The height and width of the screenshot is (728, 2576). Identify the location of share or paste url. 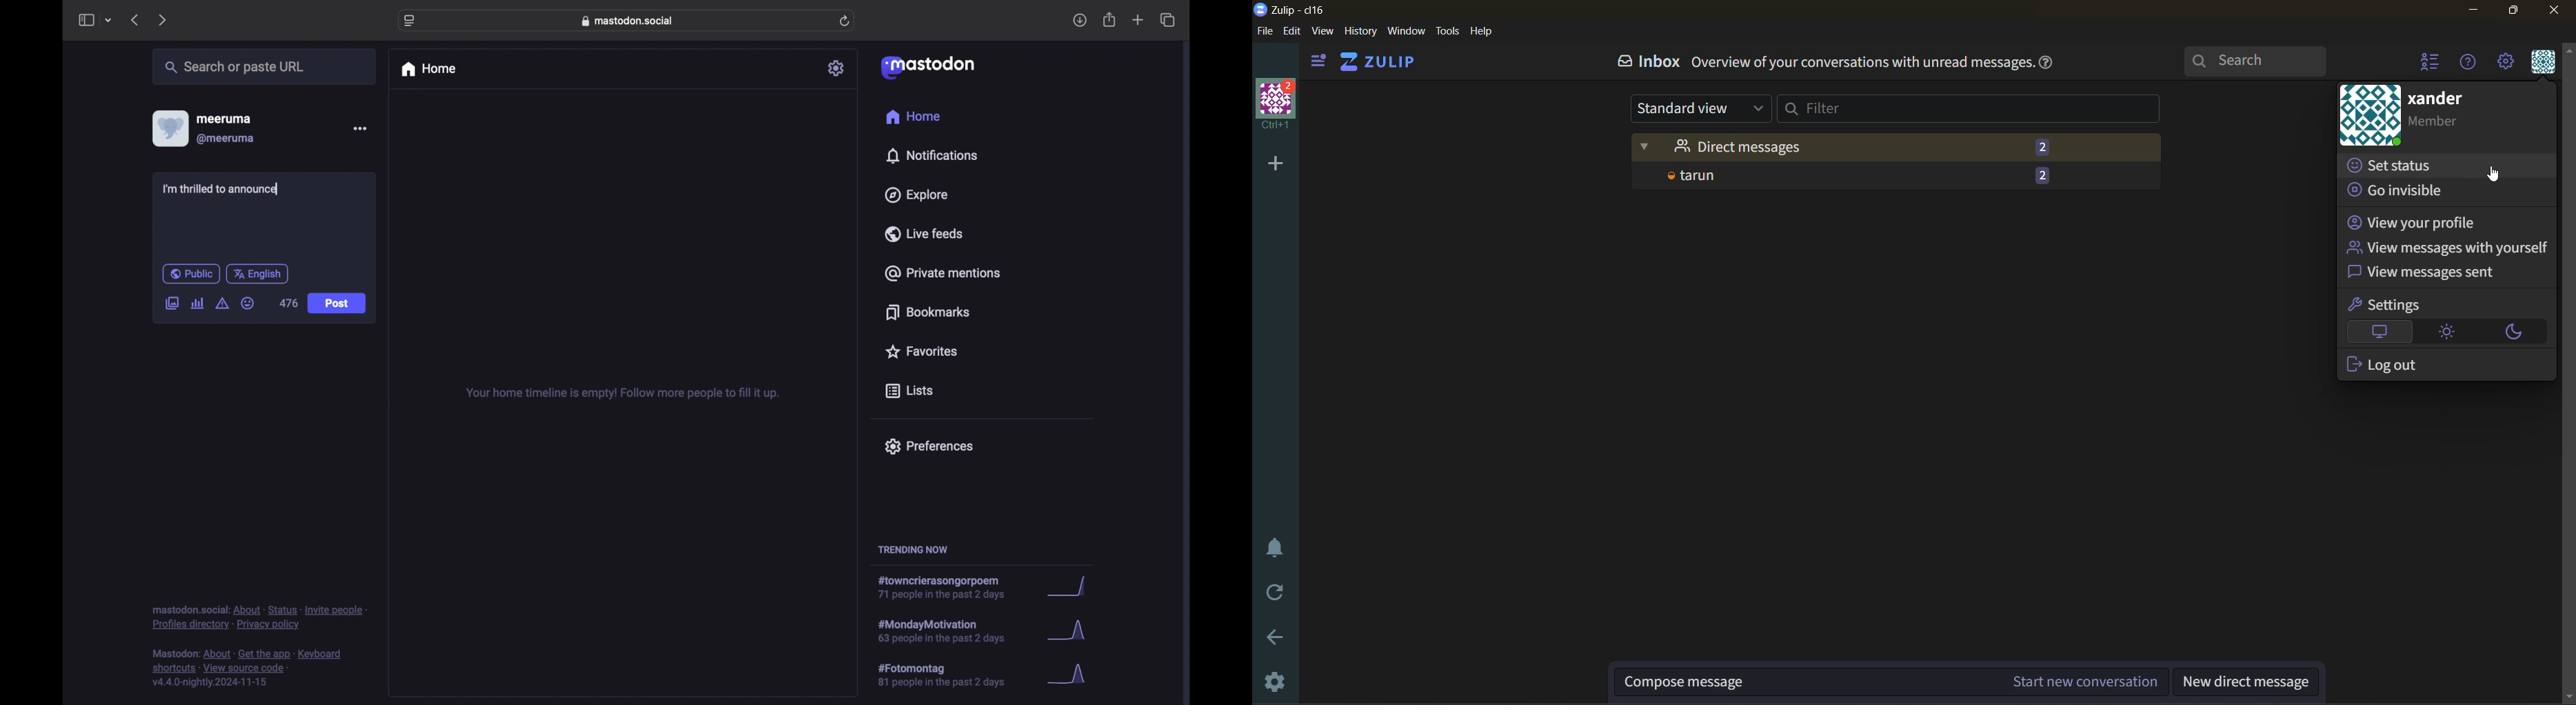
(235, 67).